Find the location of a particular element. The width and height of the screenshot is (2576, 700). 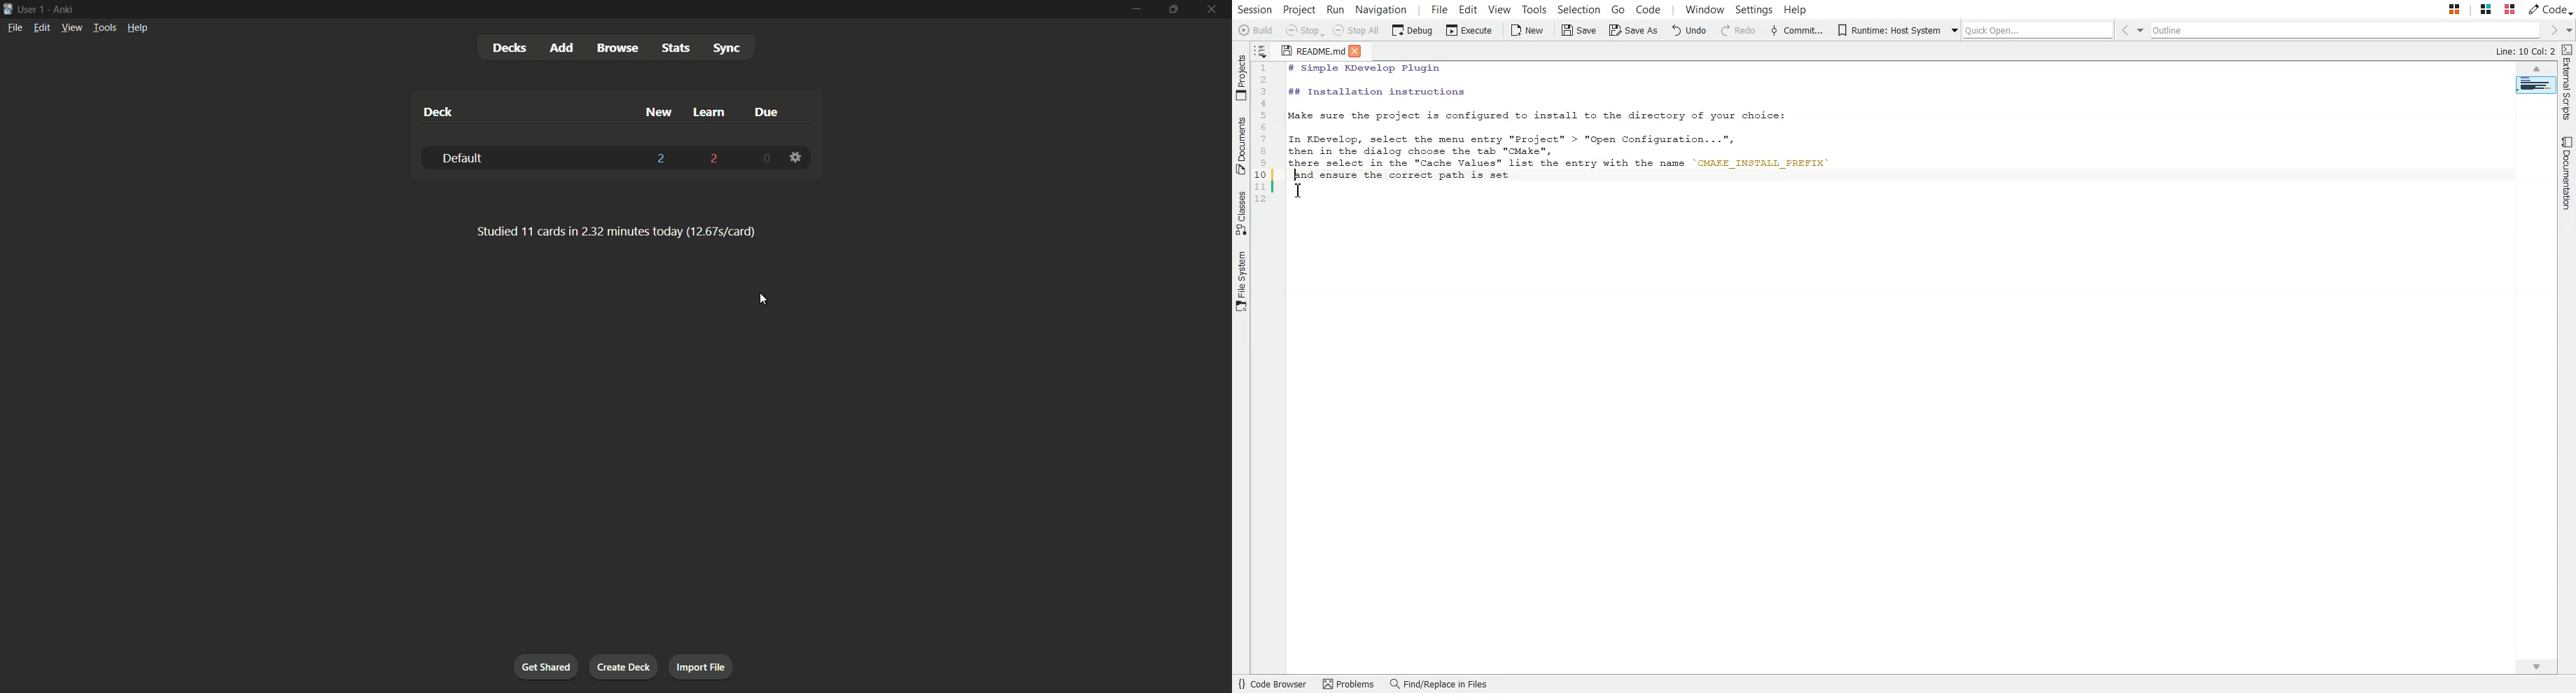

new is located at coordinates (658, 114).